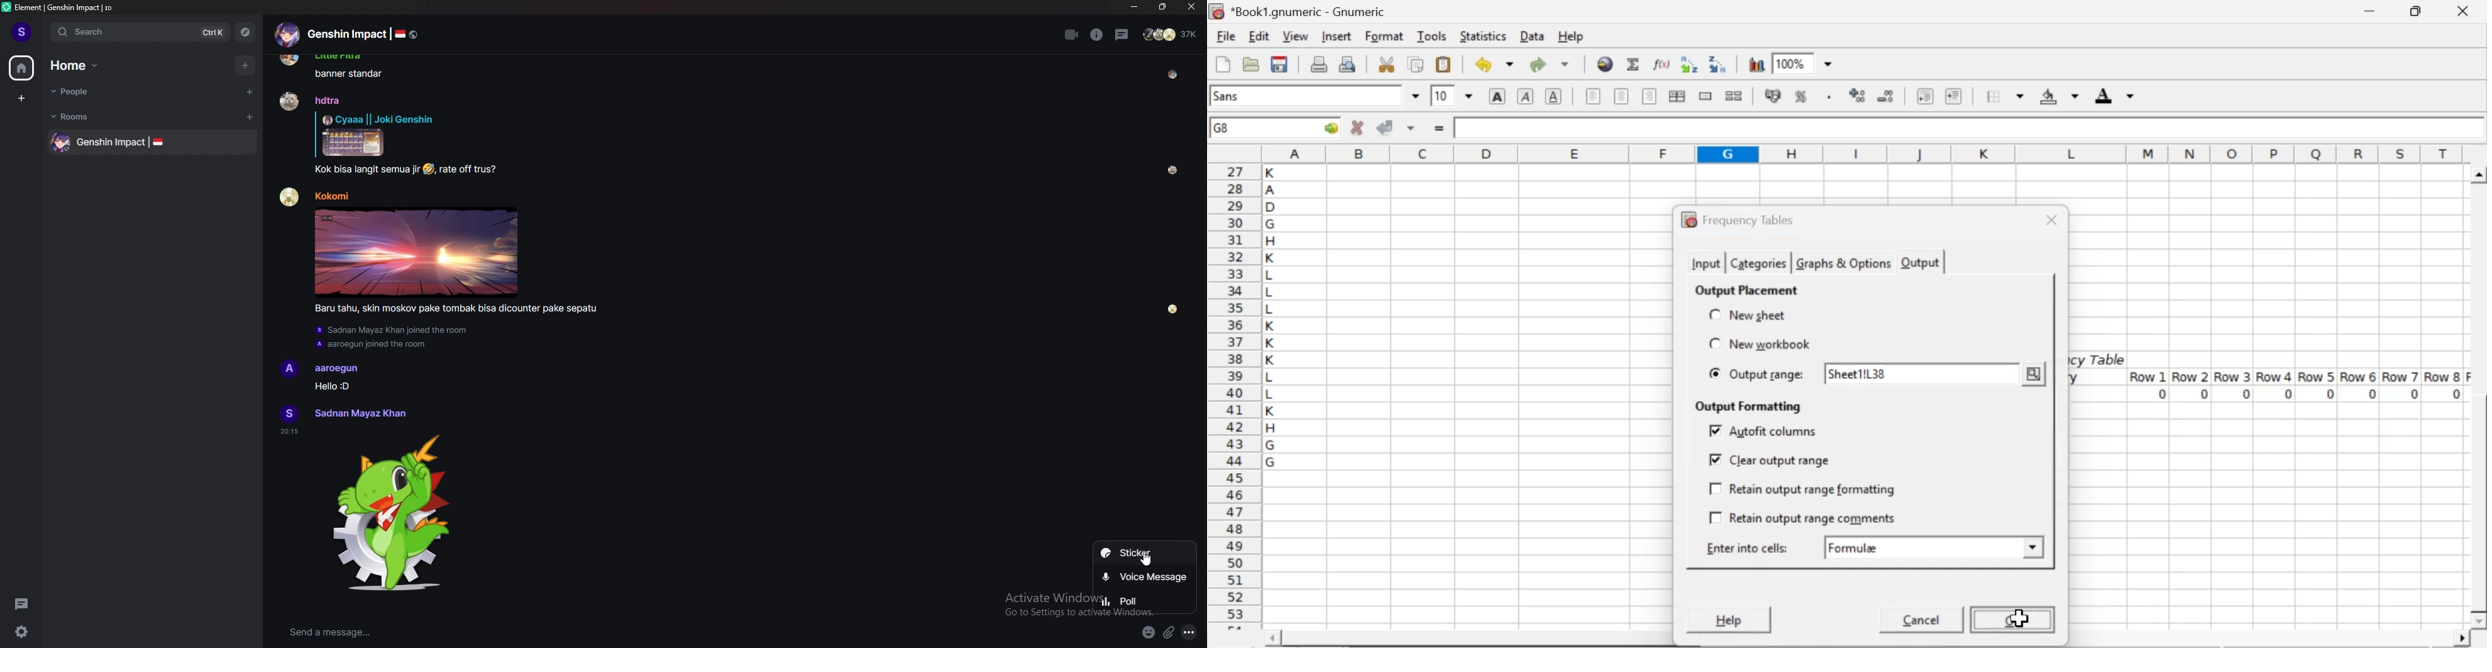 The image size is (2492, 672). Describe the element at coordinates (1190, 632) in the screenshot. I see `more options` at that location.